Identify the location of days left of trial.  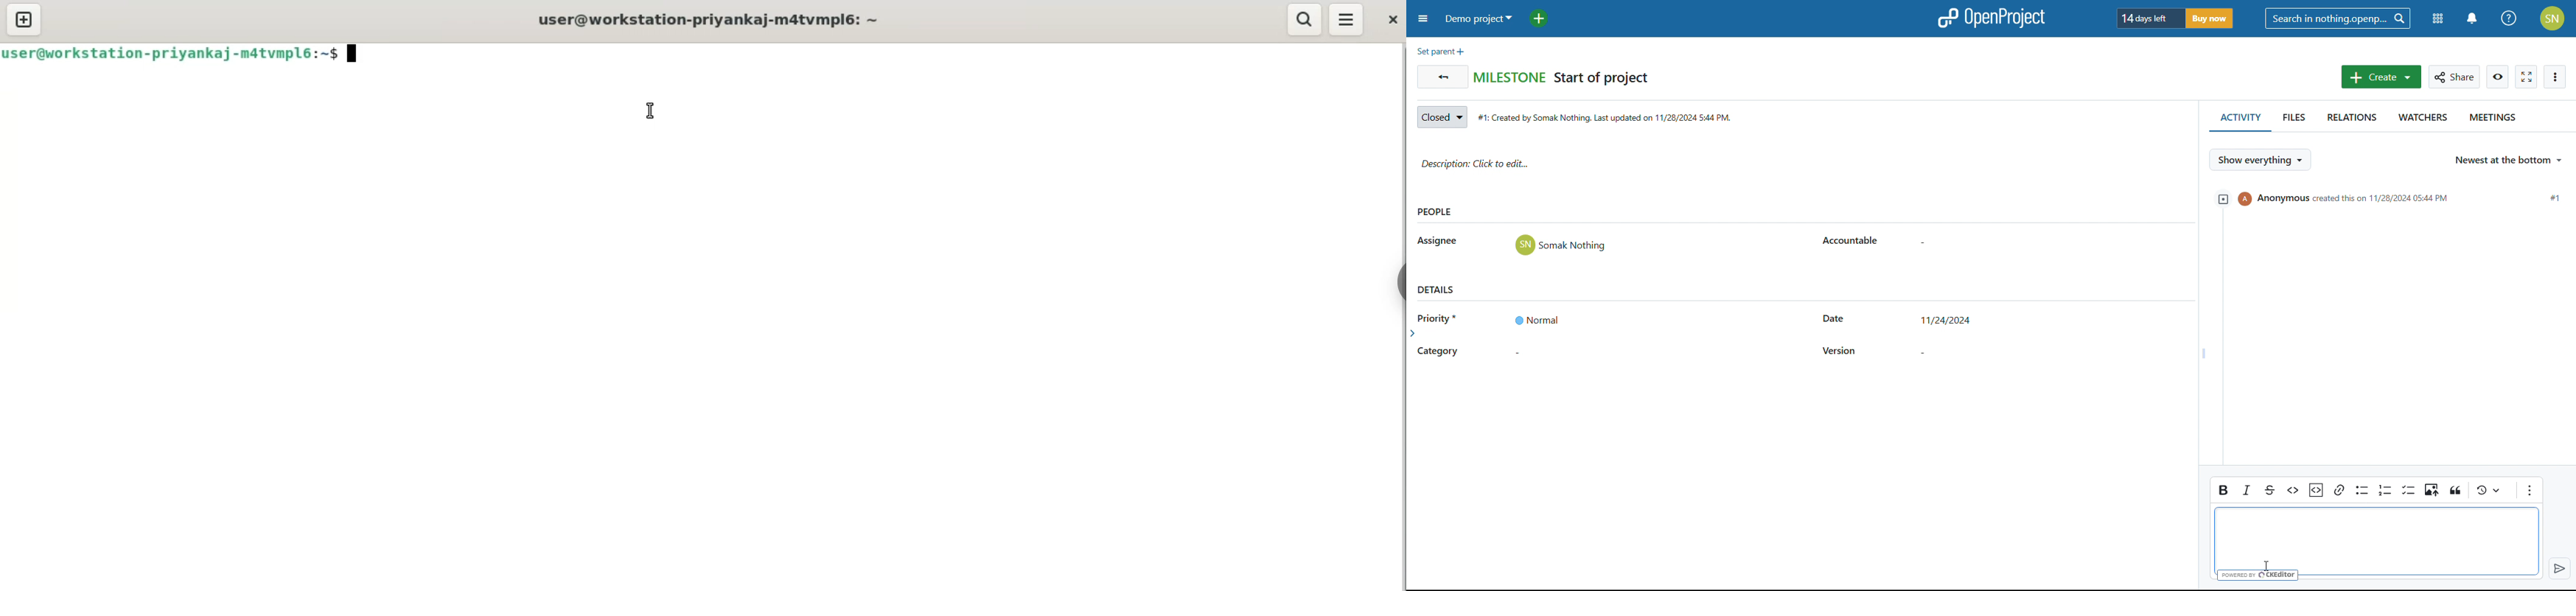
(2147, 18).